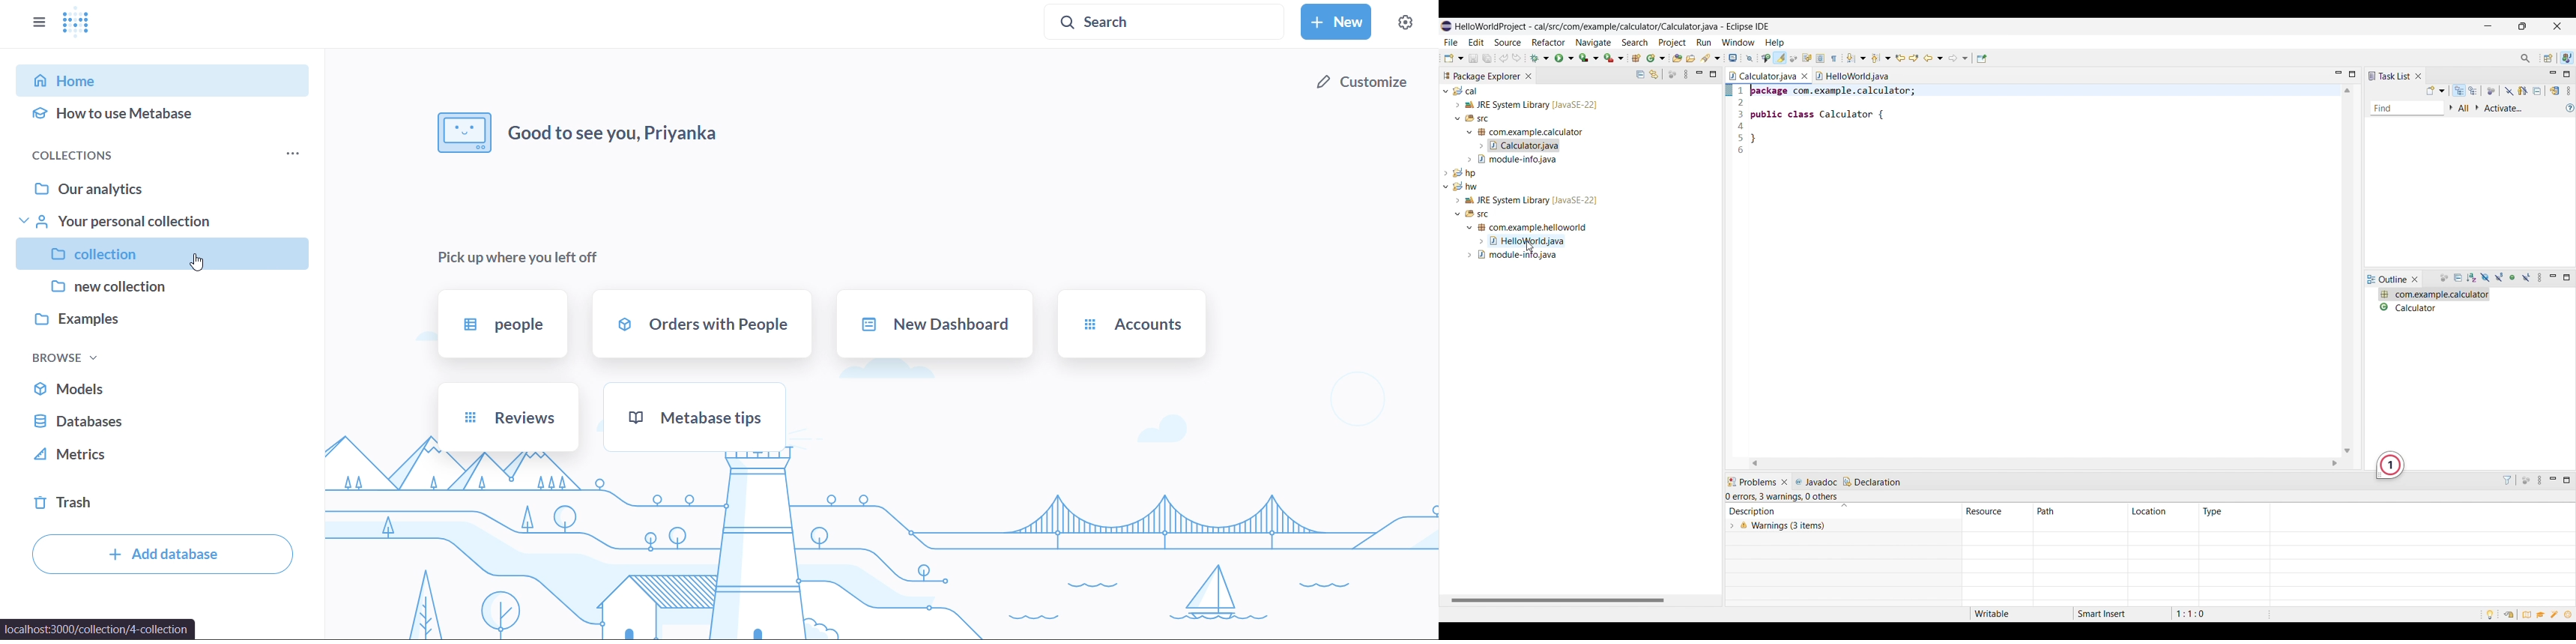 Image resolution: width=2576 pixels, height=644 pixels. Describe the element at coordinates (2352, 74) in the screenshot. I see `Maximize` at that location.